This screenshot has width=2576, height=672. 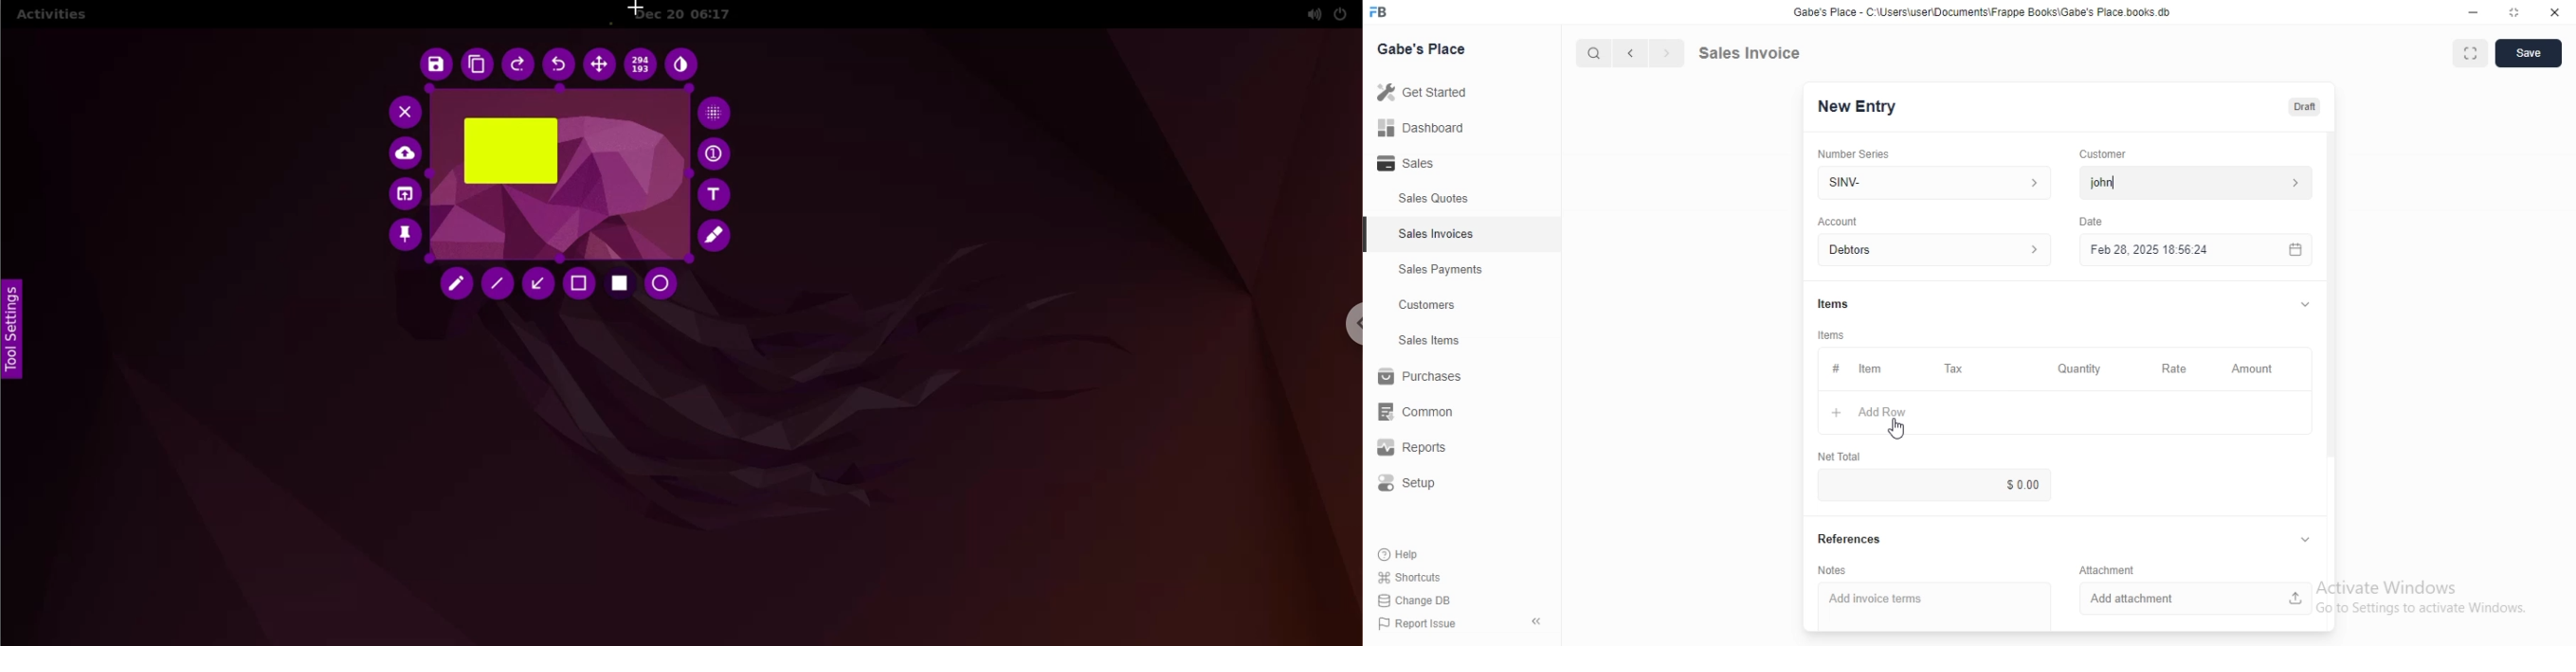 What do you see at coordinates (1993, 484) in the screenshot?
I see `$0.00` at bounding box center [1993, 484].